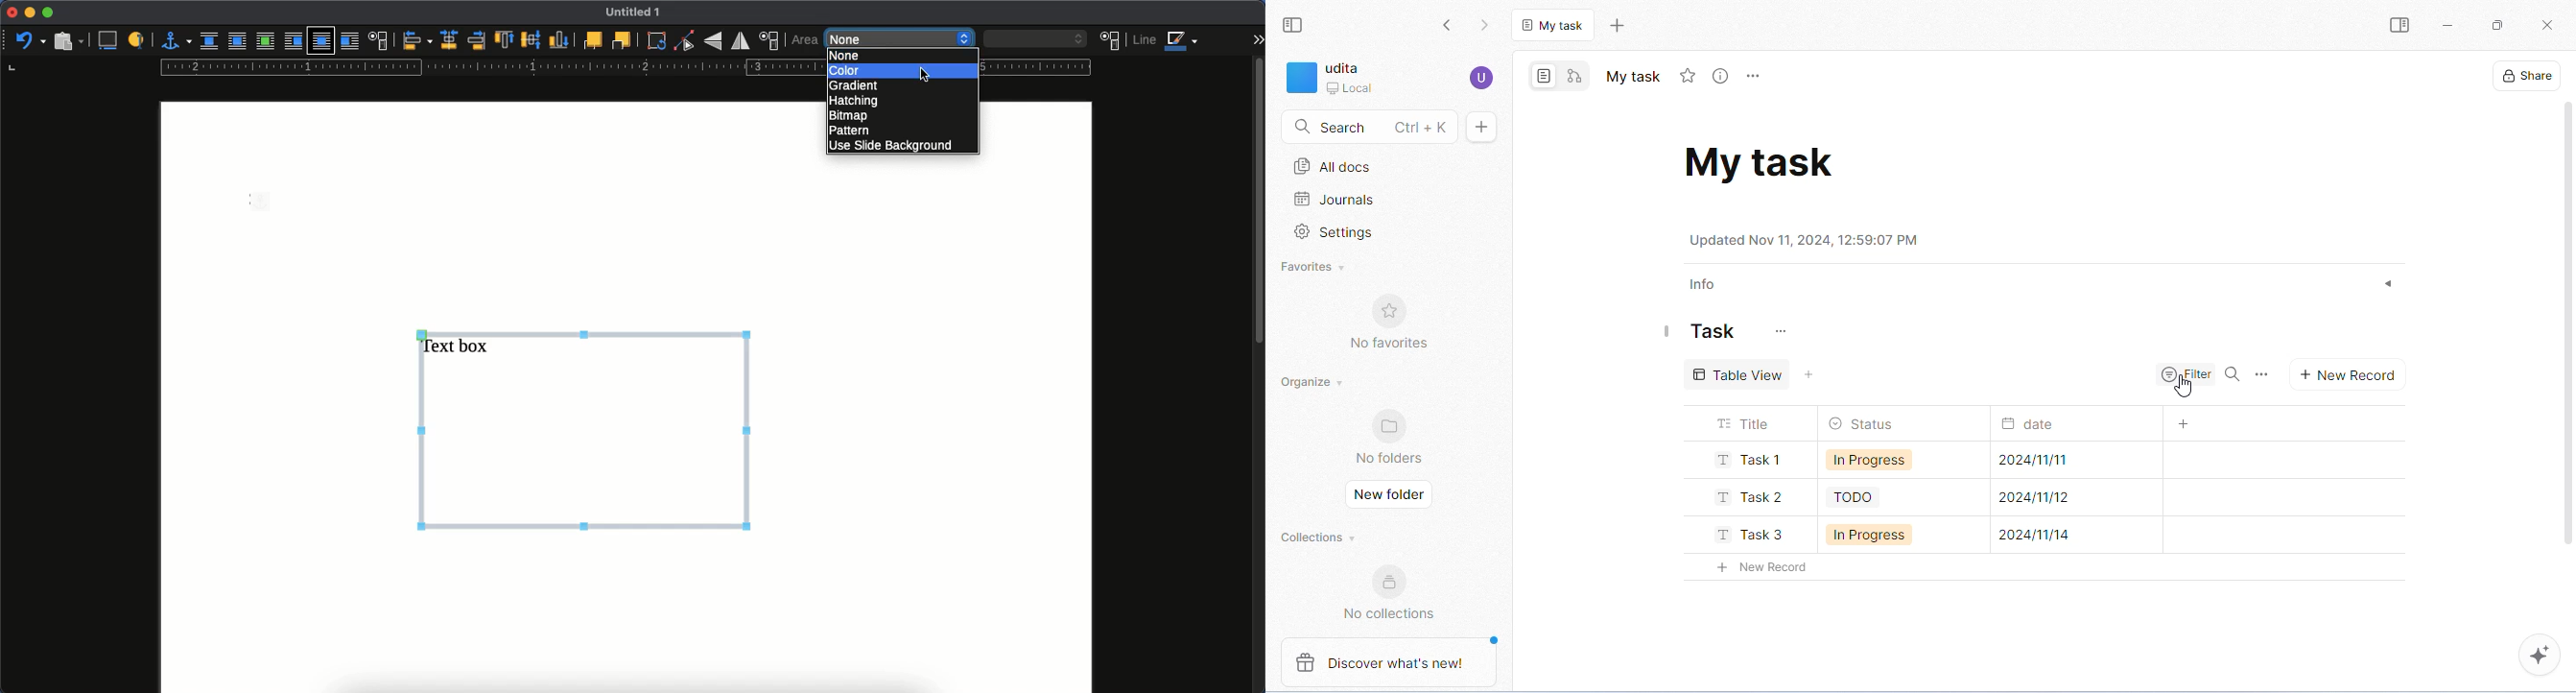  Describe the element at coordinates (854, 101) in the screenshot. I see `hatching` at that location.